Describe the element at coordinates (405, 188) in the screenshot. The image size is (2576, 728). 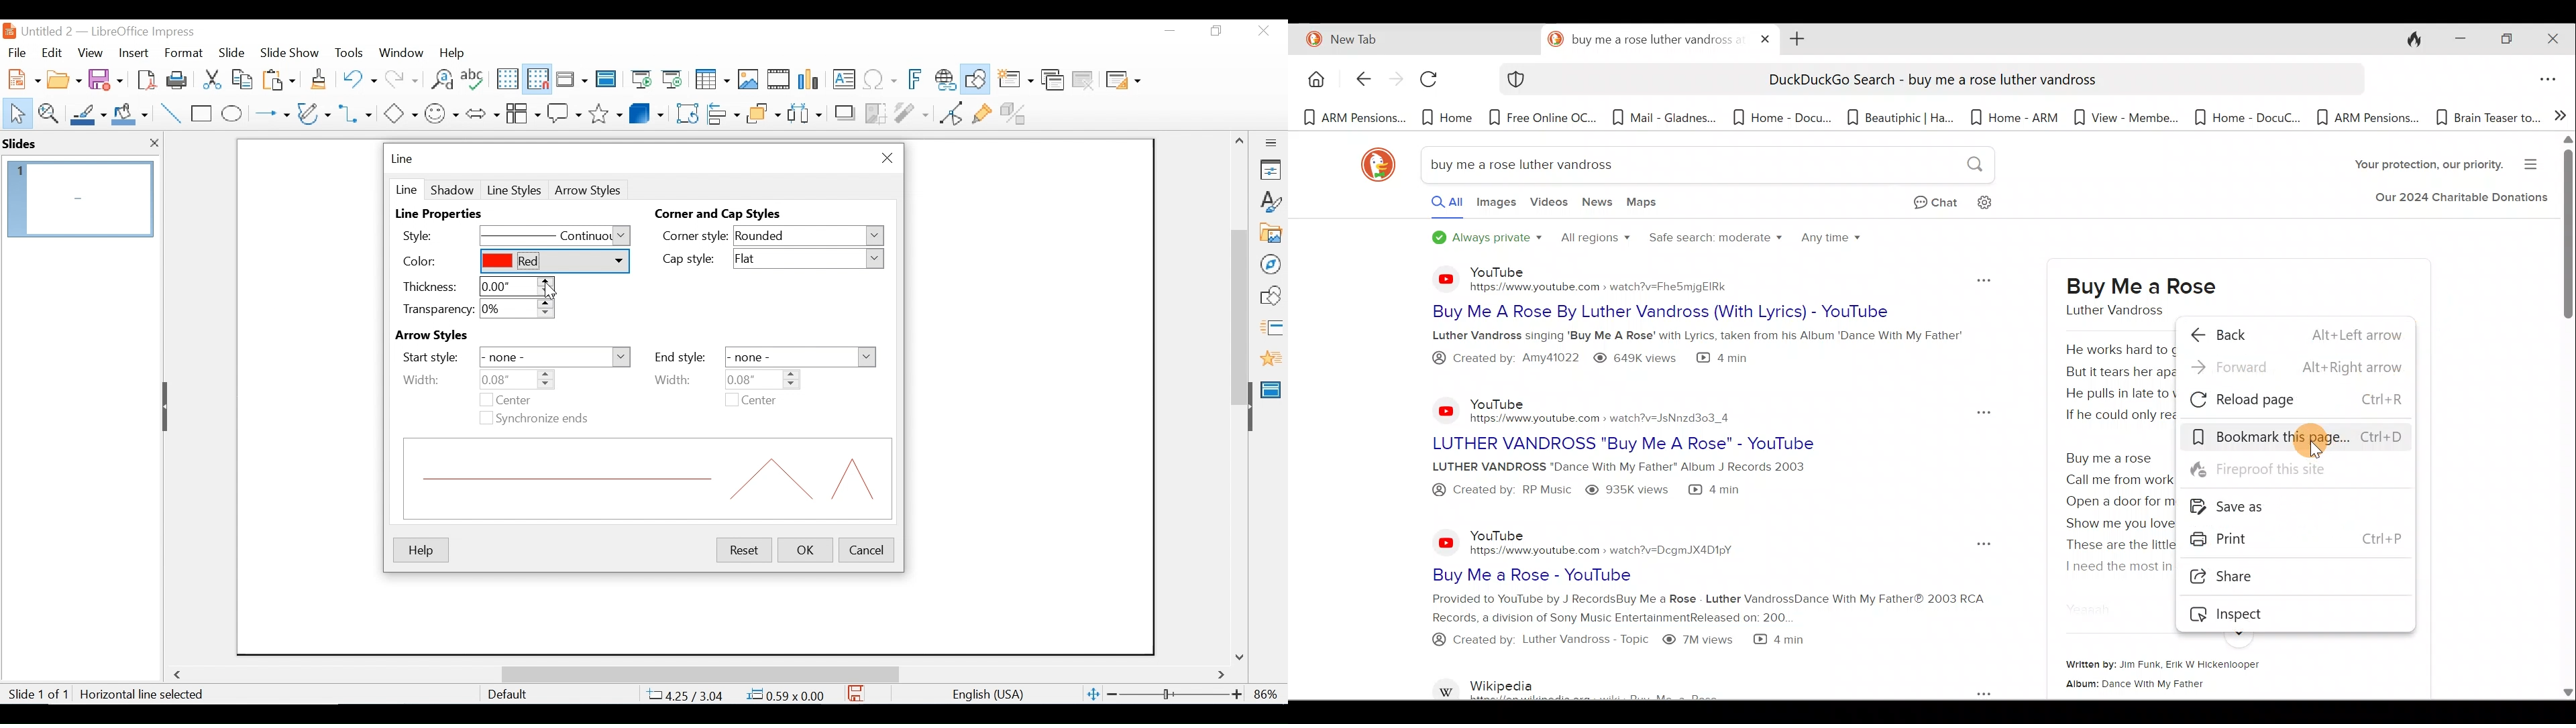
I see `Line ` at that location.